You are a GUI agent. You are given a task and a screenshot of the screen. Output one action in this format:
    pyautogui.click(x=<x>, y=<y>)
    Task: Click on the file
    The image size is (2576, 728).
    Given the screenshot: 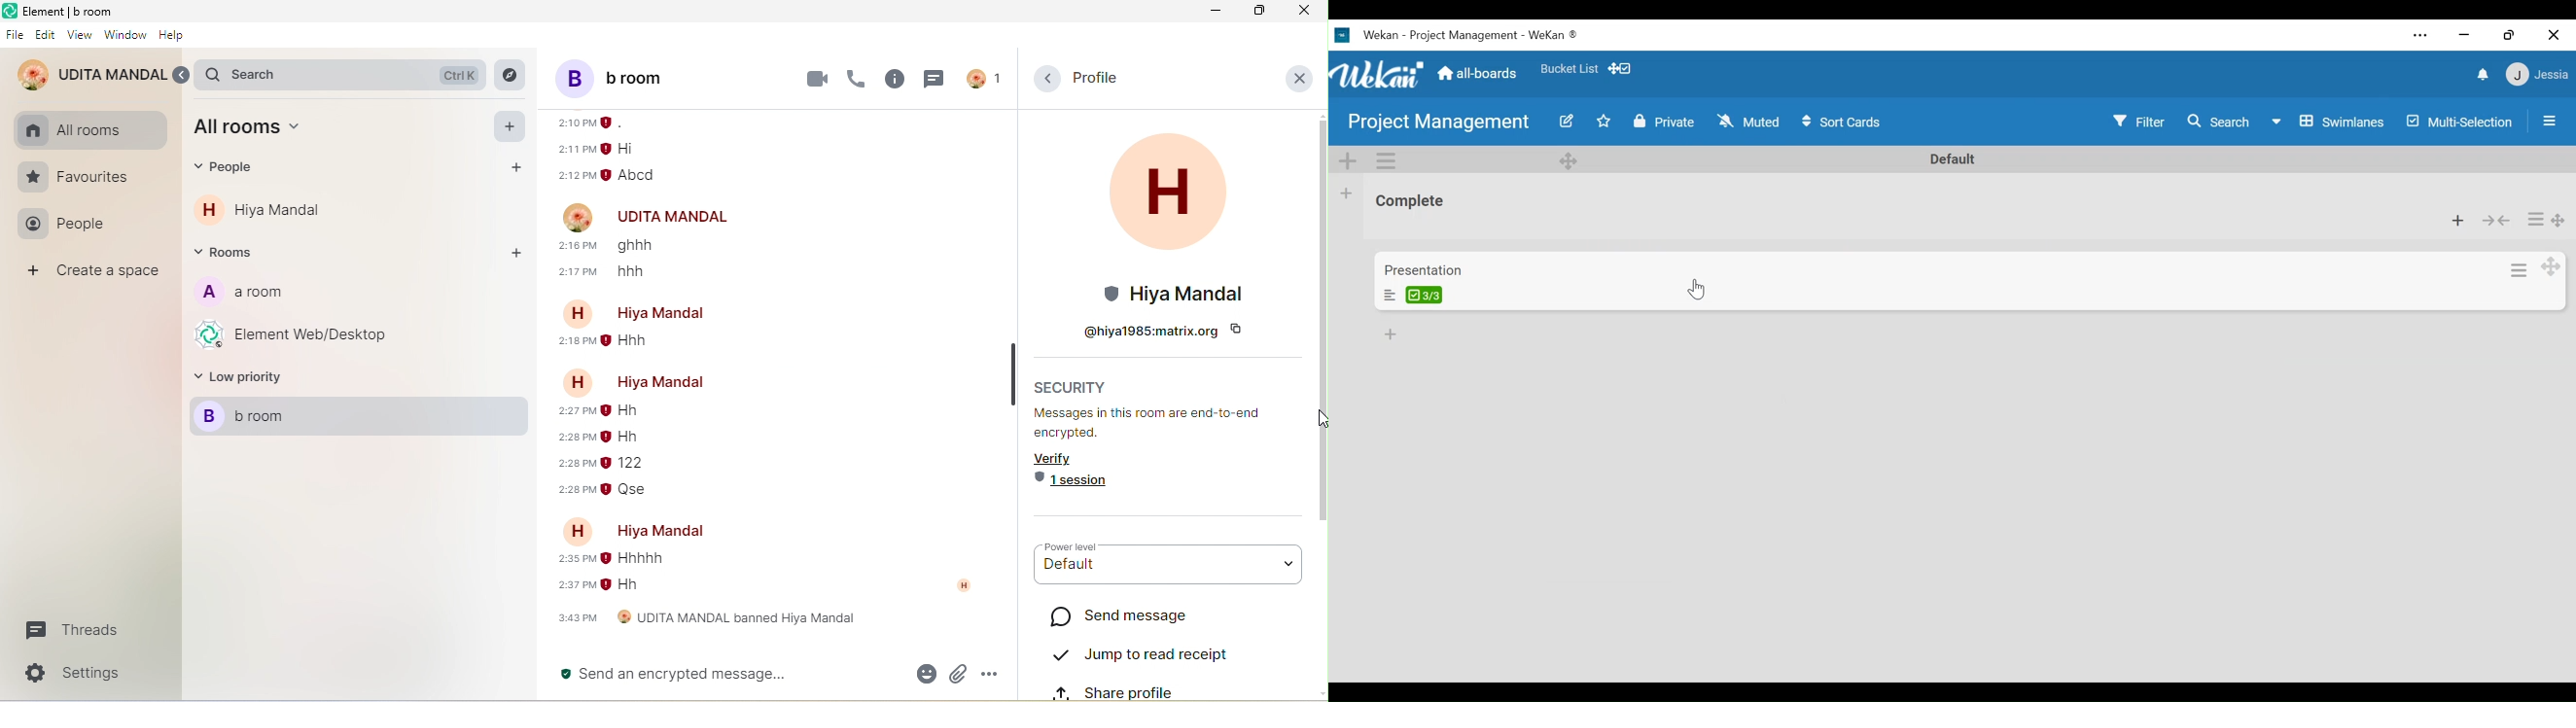 What is the action you would take?
    pyautogui.click(x=15, y=36)
    